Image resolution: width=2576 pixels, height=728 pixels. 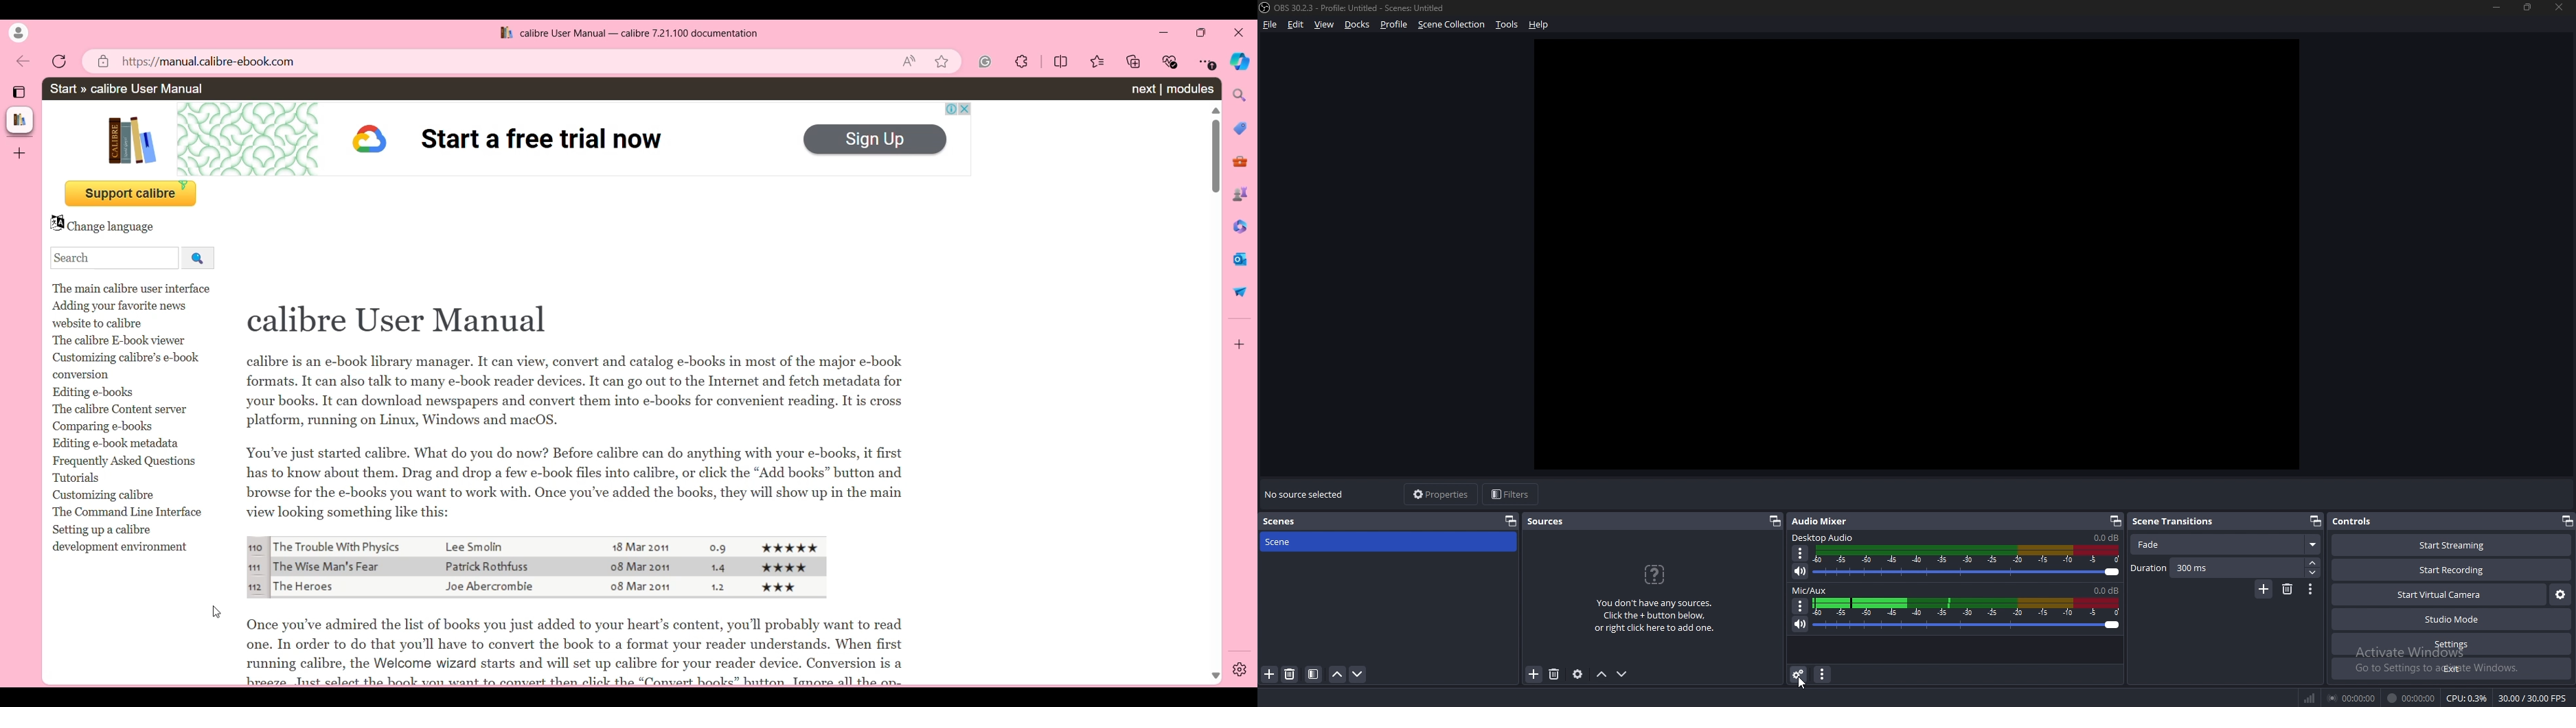 What do you see at coordinates (2530, 8) in the screenshot?
I see `resize` at bounding box center [2530, 8].